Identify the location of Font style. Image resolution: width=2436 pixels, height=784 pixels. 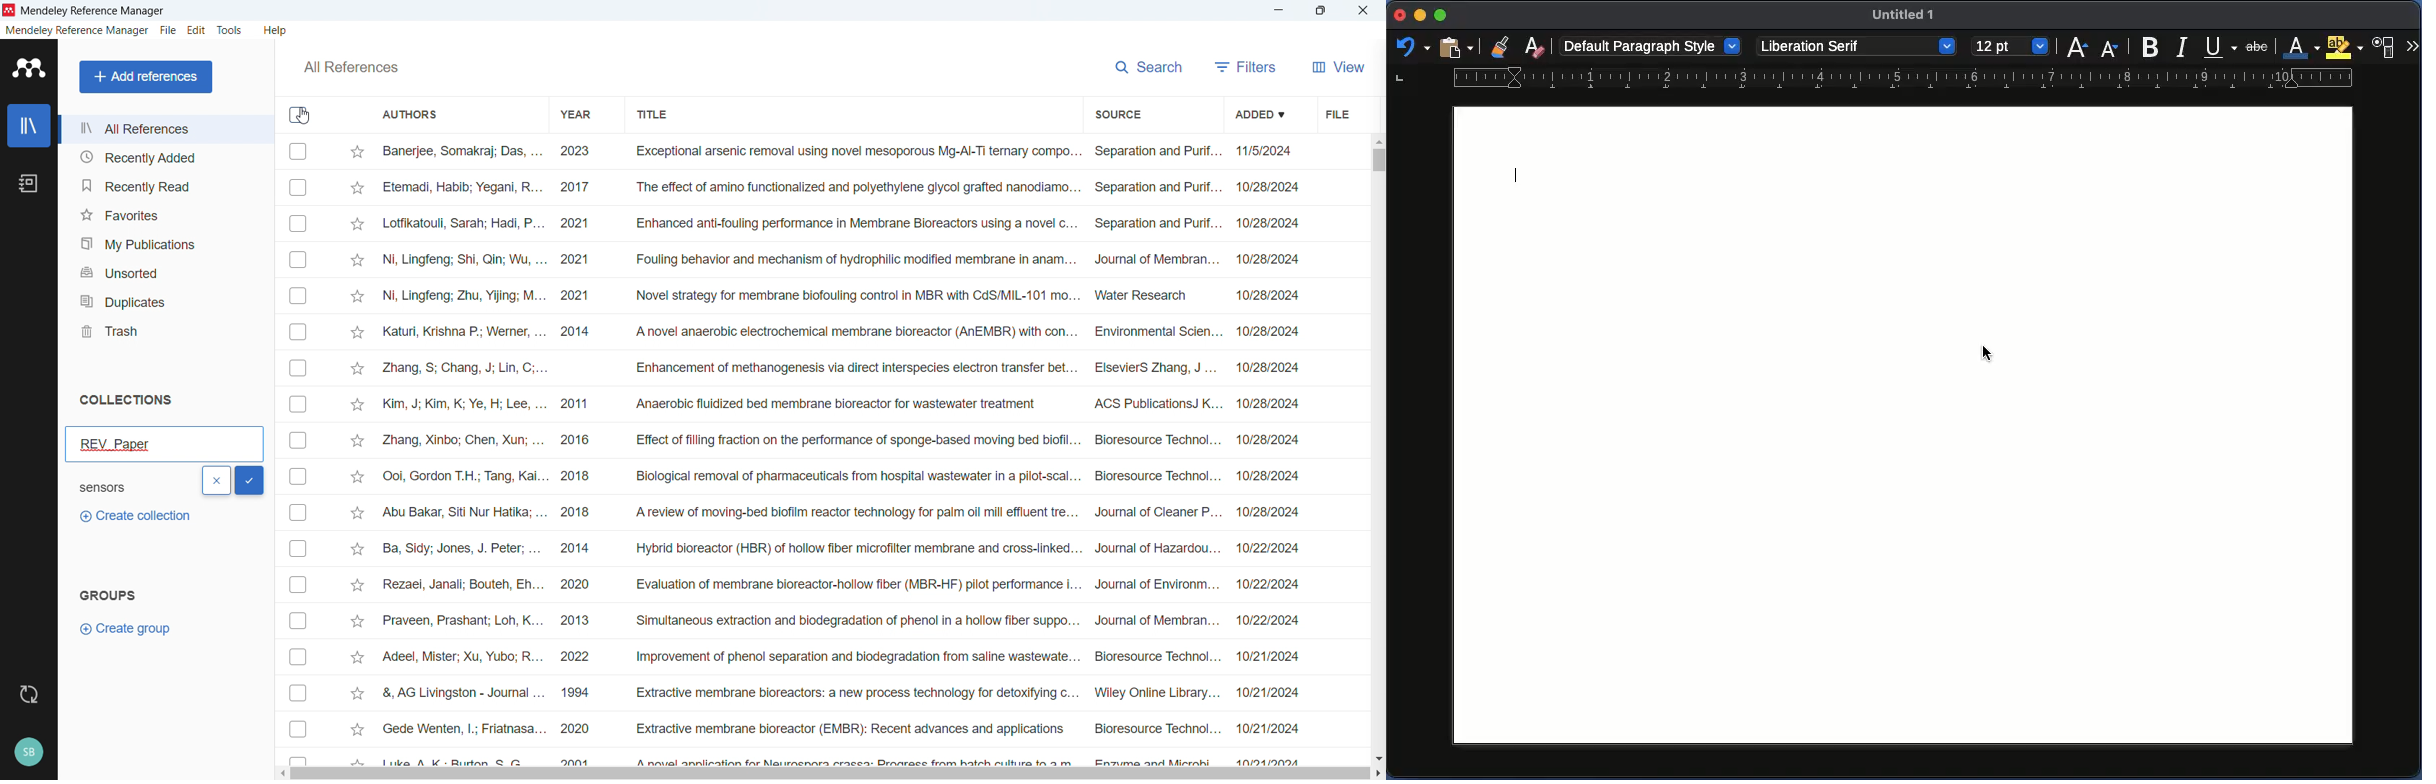
(1856, 47).